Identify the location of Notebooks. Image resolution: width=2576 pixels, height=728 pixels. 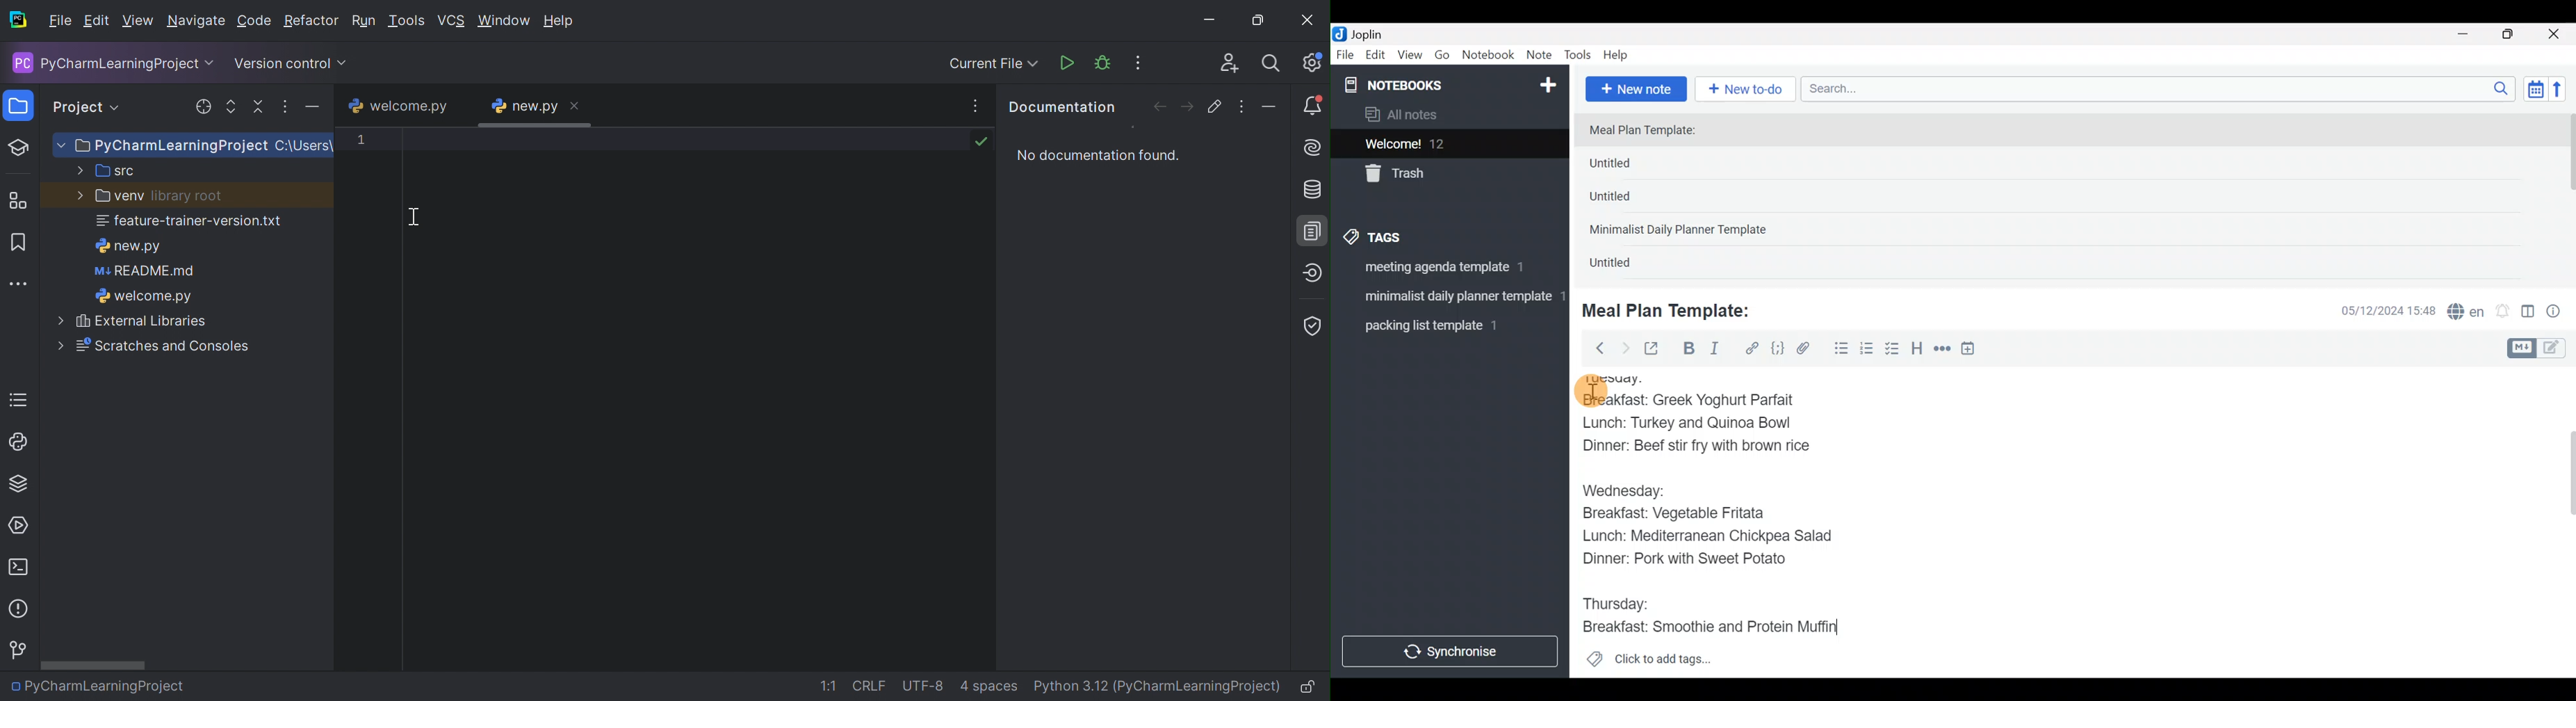
(1422, 84).